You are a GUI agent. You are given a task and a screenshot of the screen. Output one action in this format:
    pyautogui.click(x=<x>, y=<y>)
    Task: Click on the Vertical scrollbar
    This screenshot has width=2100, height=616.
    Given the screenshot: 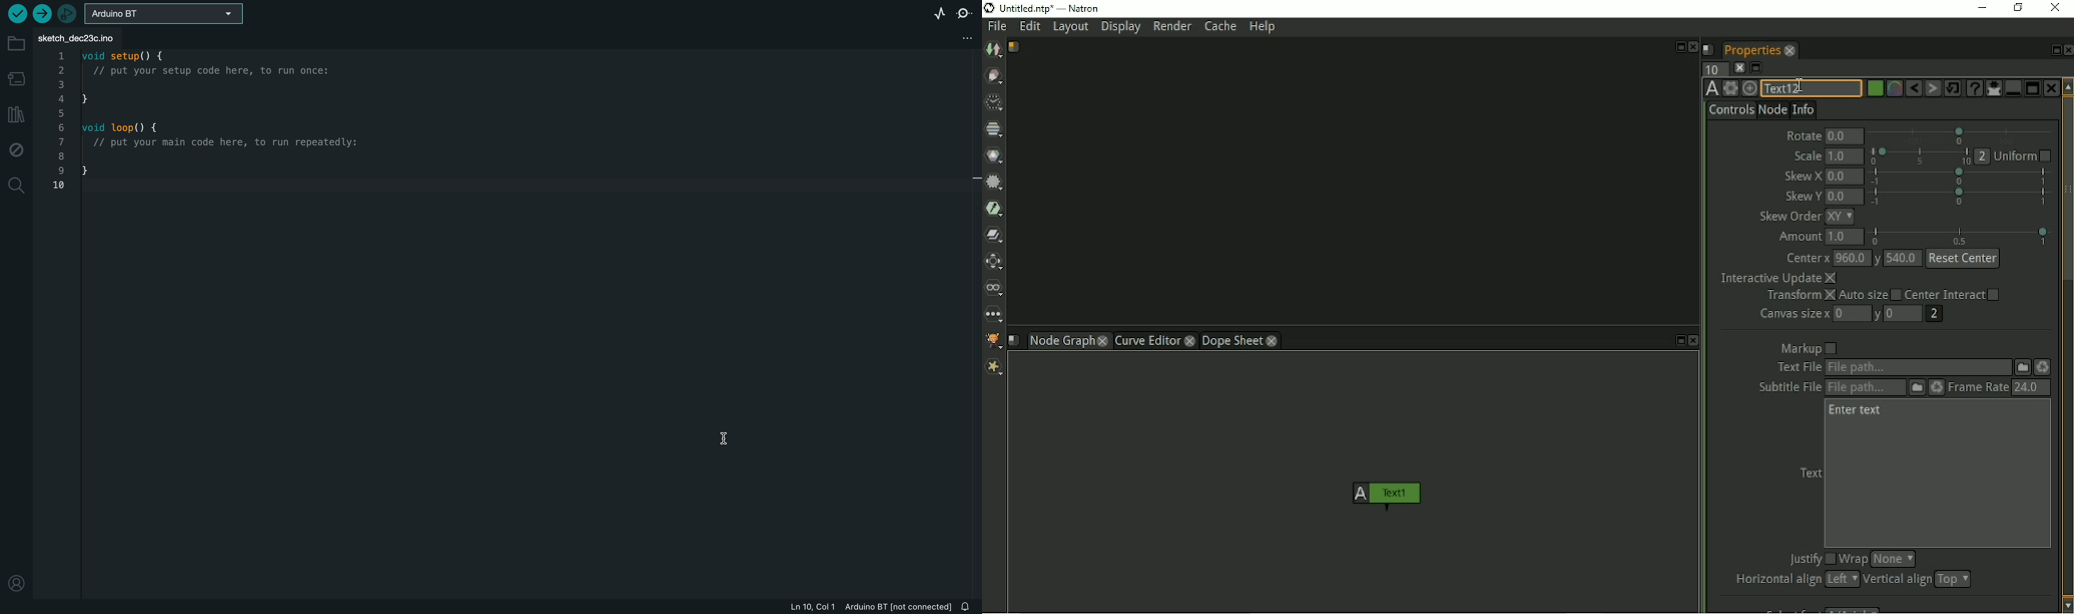 What is the action you would take?
    pyautogui.click(x=2067, y=345)
    